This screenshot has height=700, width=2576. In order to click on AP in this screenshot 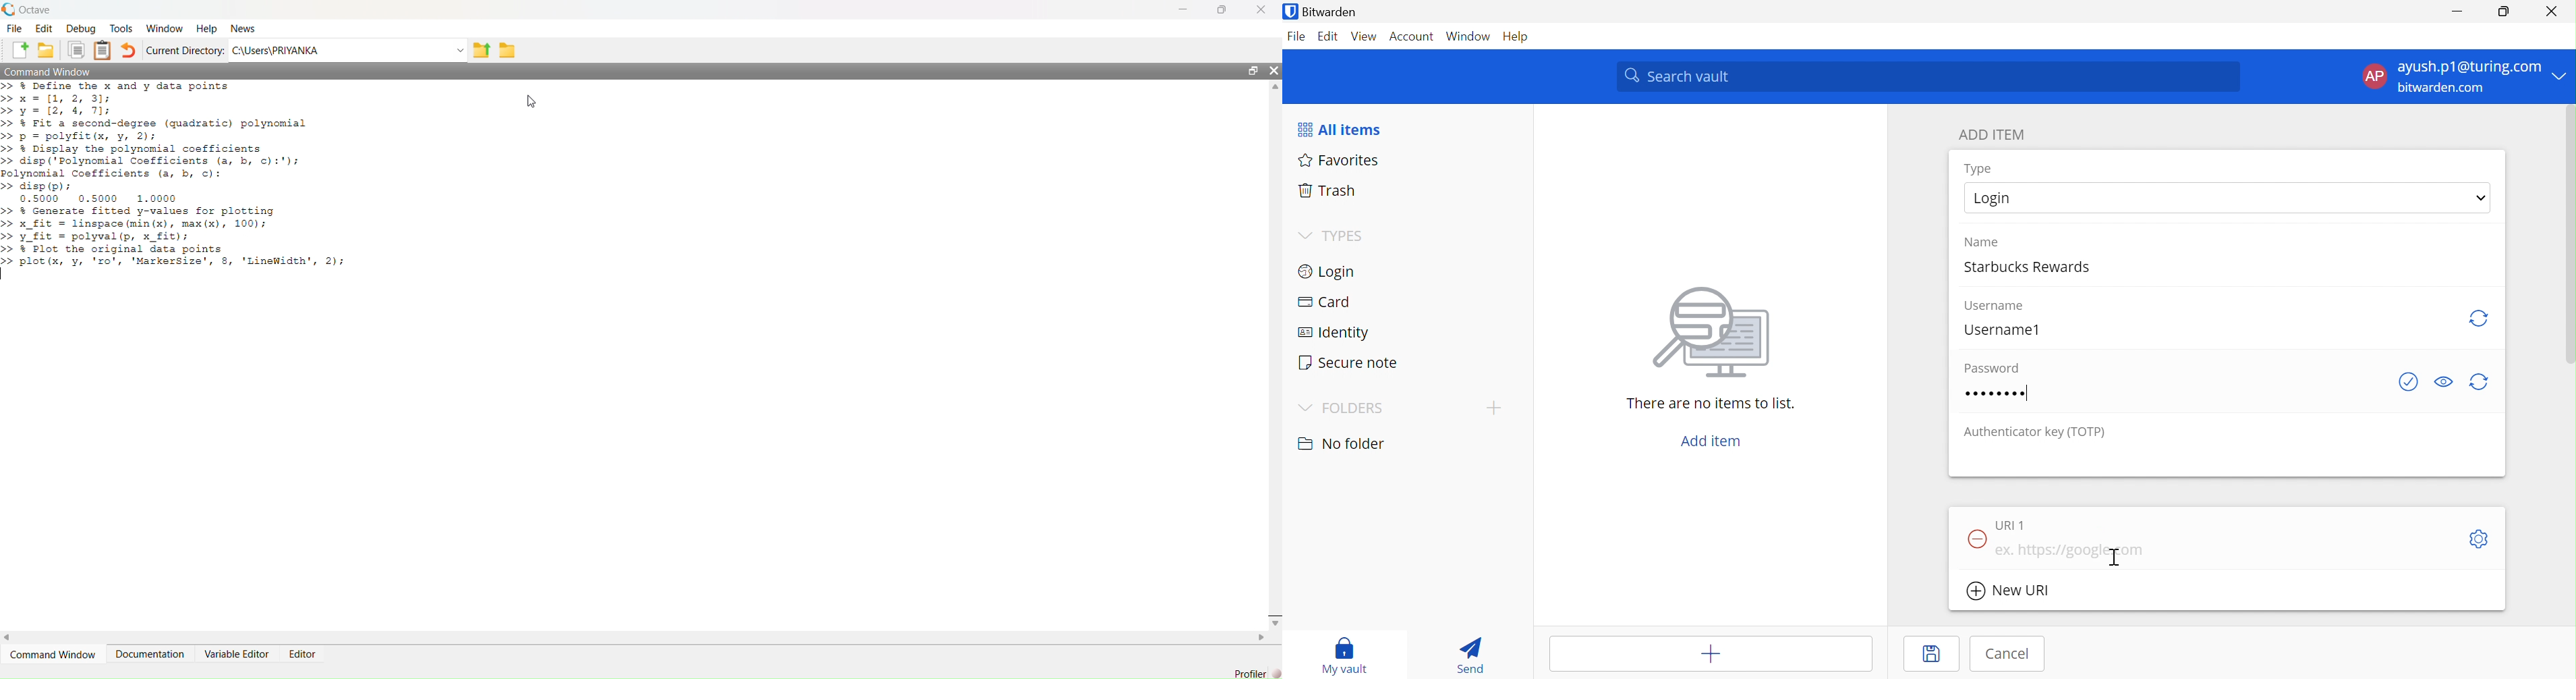, I will do `click(2374, 78)`.